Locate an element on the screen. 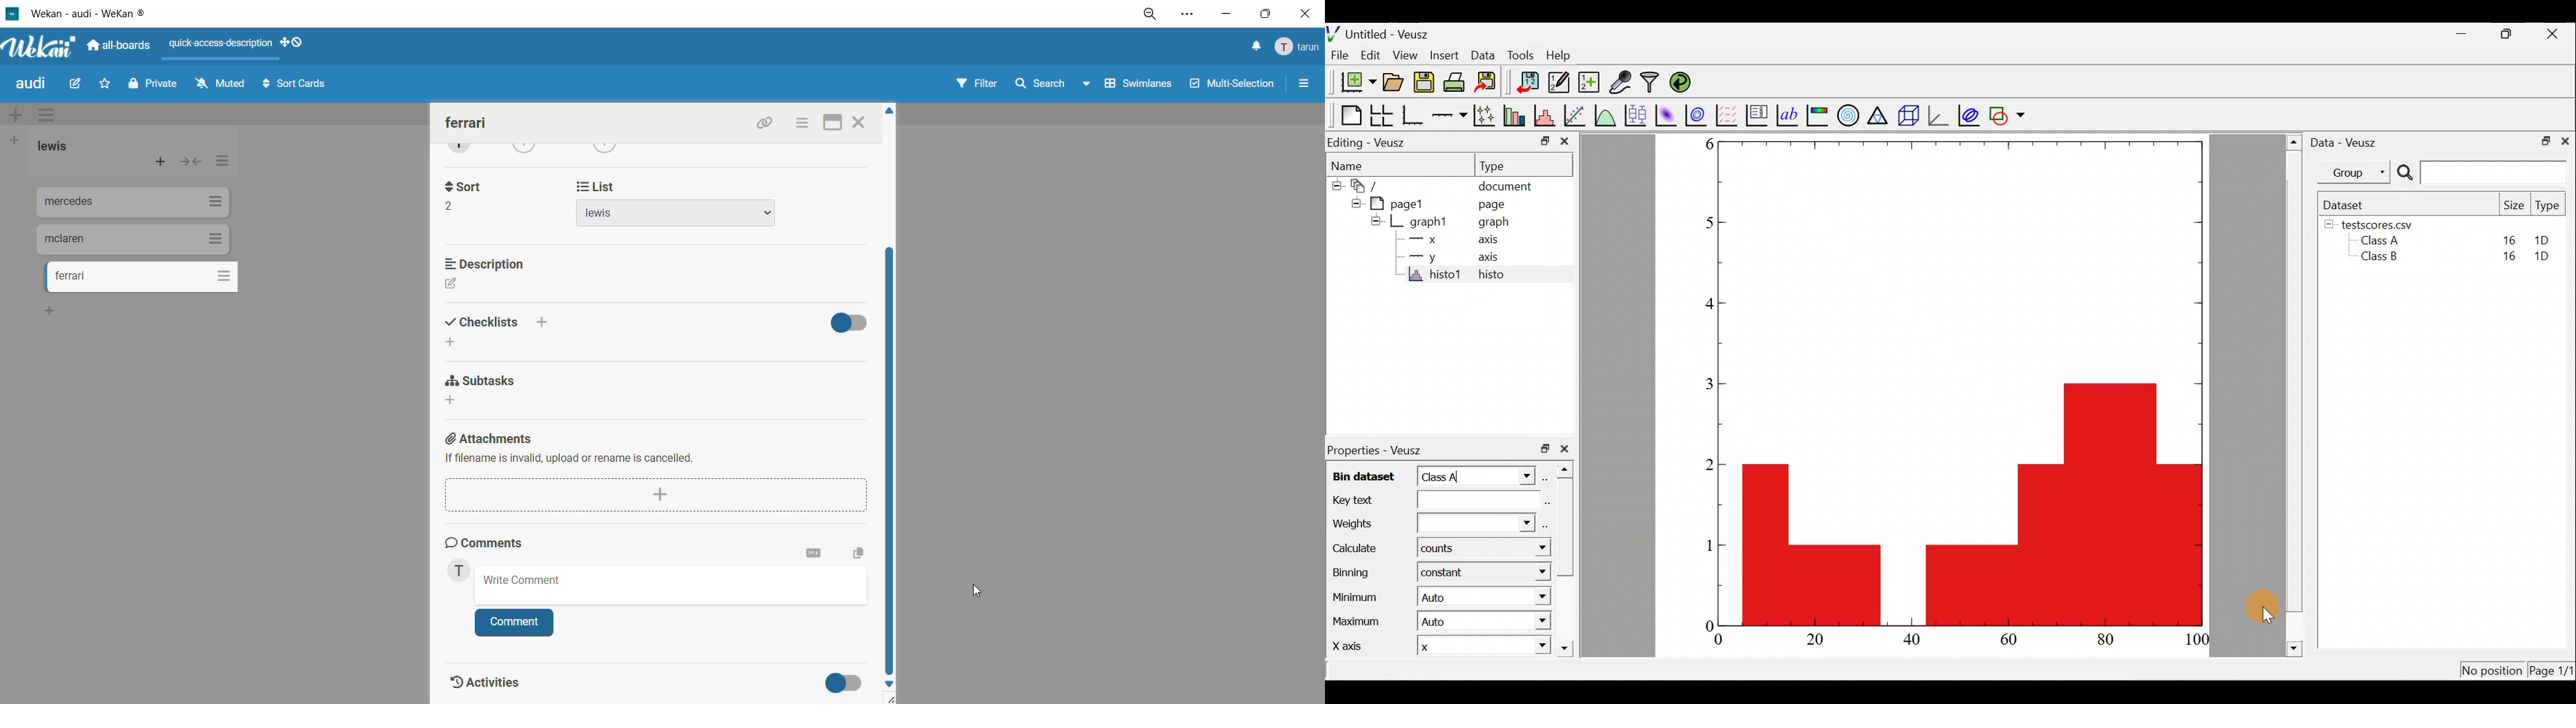 This screenshot has height=728, width=2576. Add a shape to the plot is located at coordinates (2010, 115).